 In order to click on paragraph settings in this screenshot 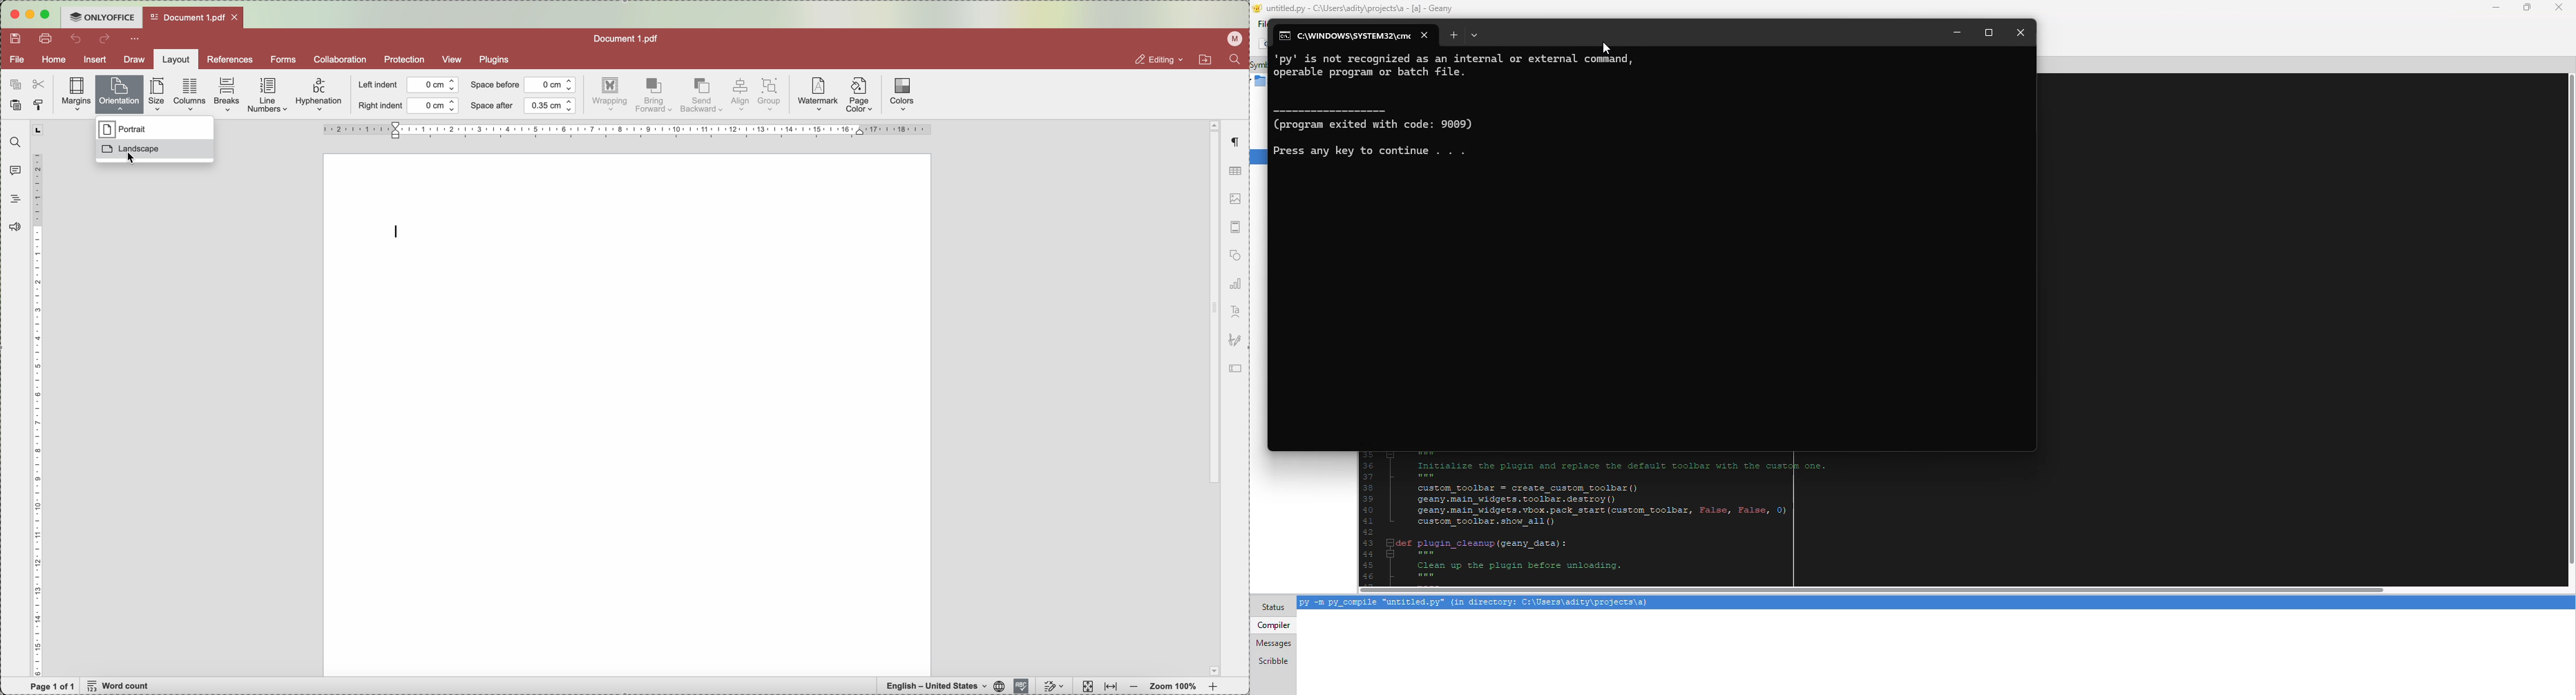, I will do `click(1235, 142)`.